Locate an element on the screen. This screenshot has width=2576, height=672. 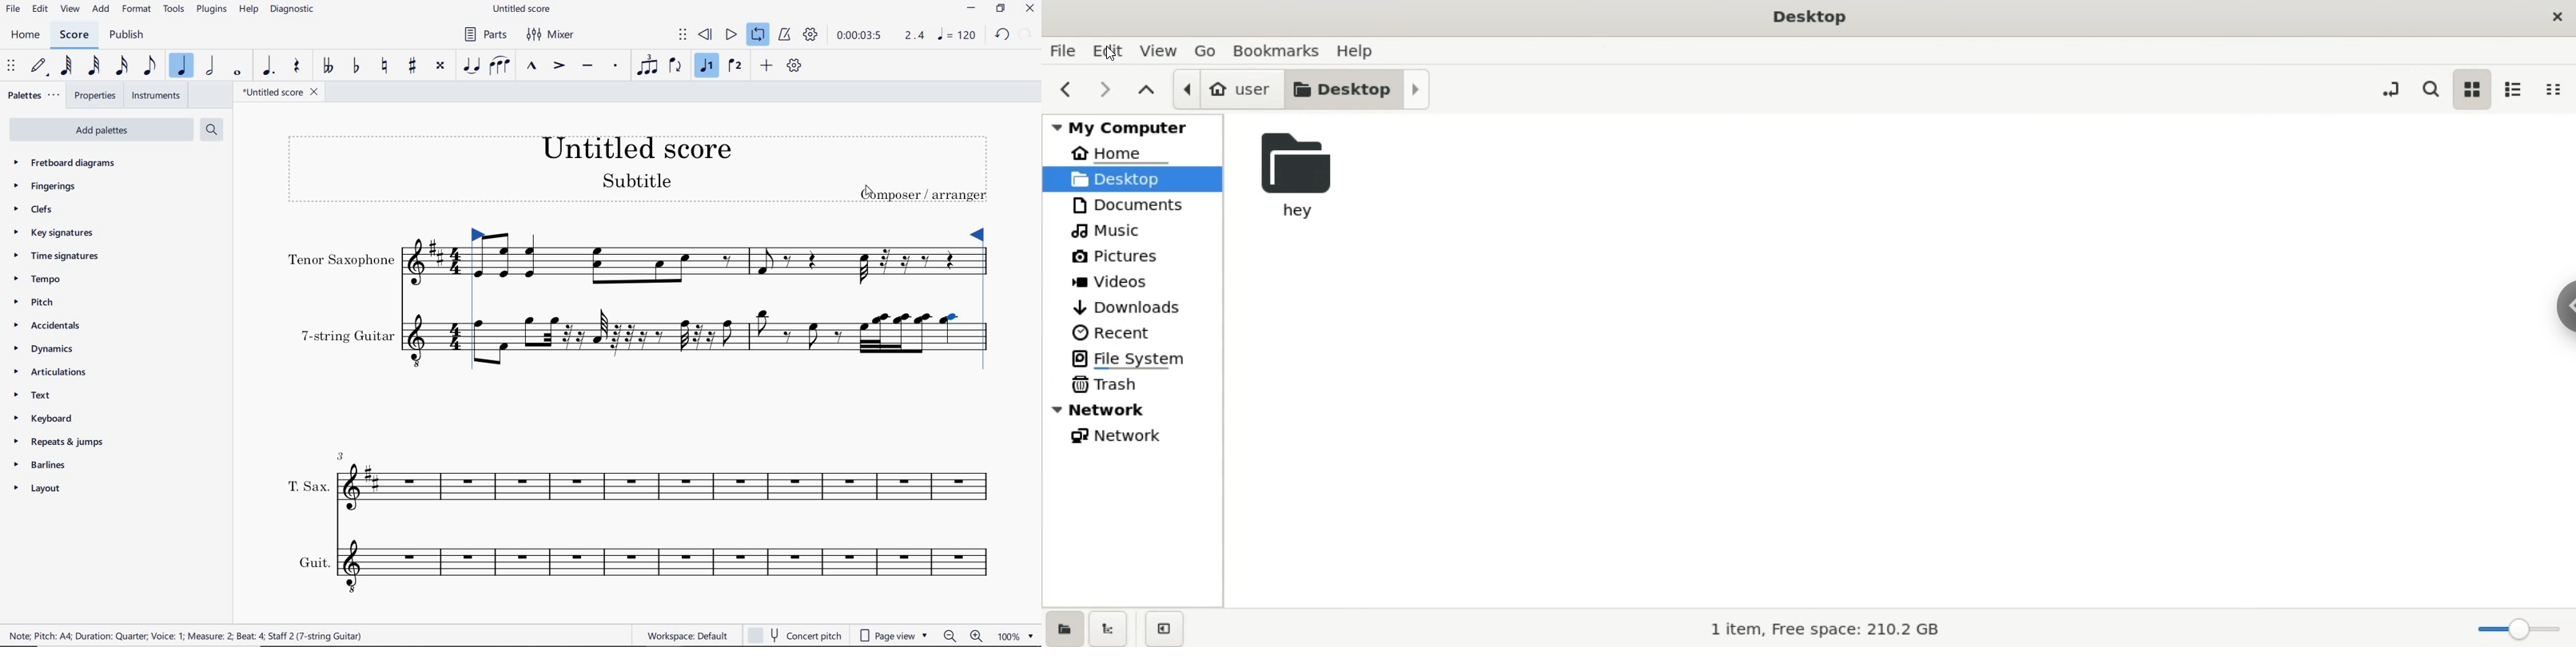
EIGHTH NOTE is located at coordinates (149, 66).